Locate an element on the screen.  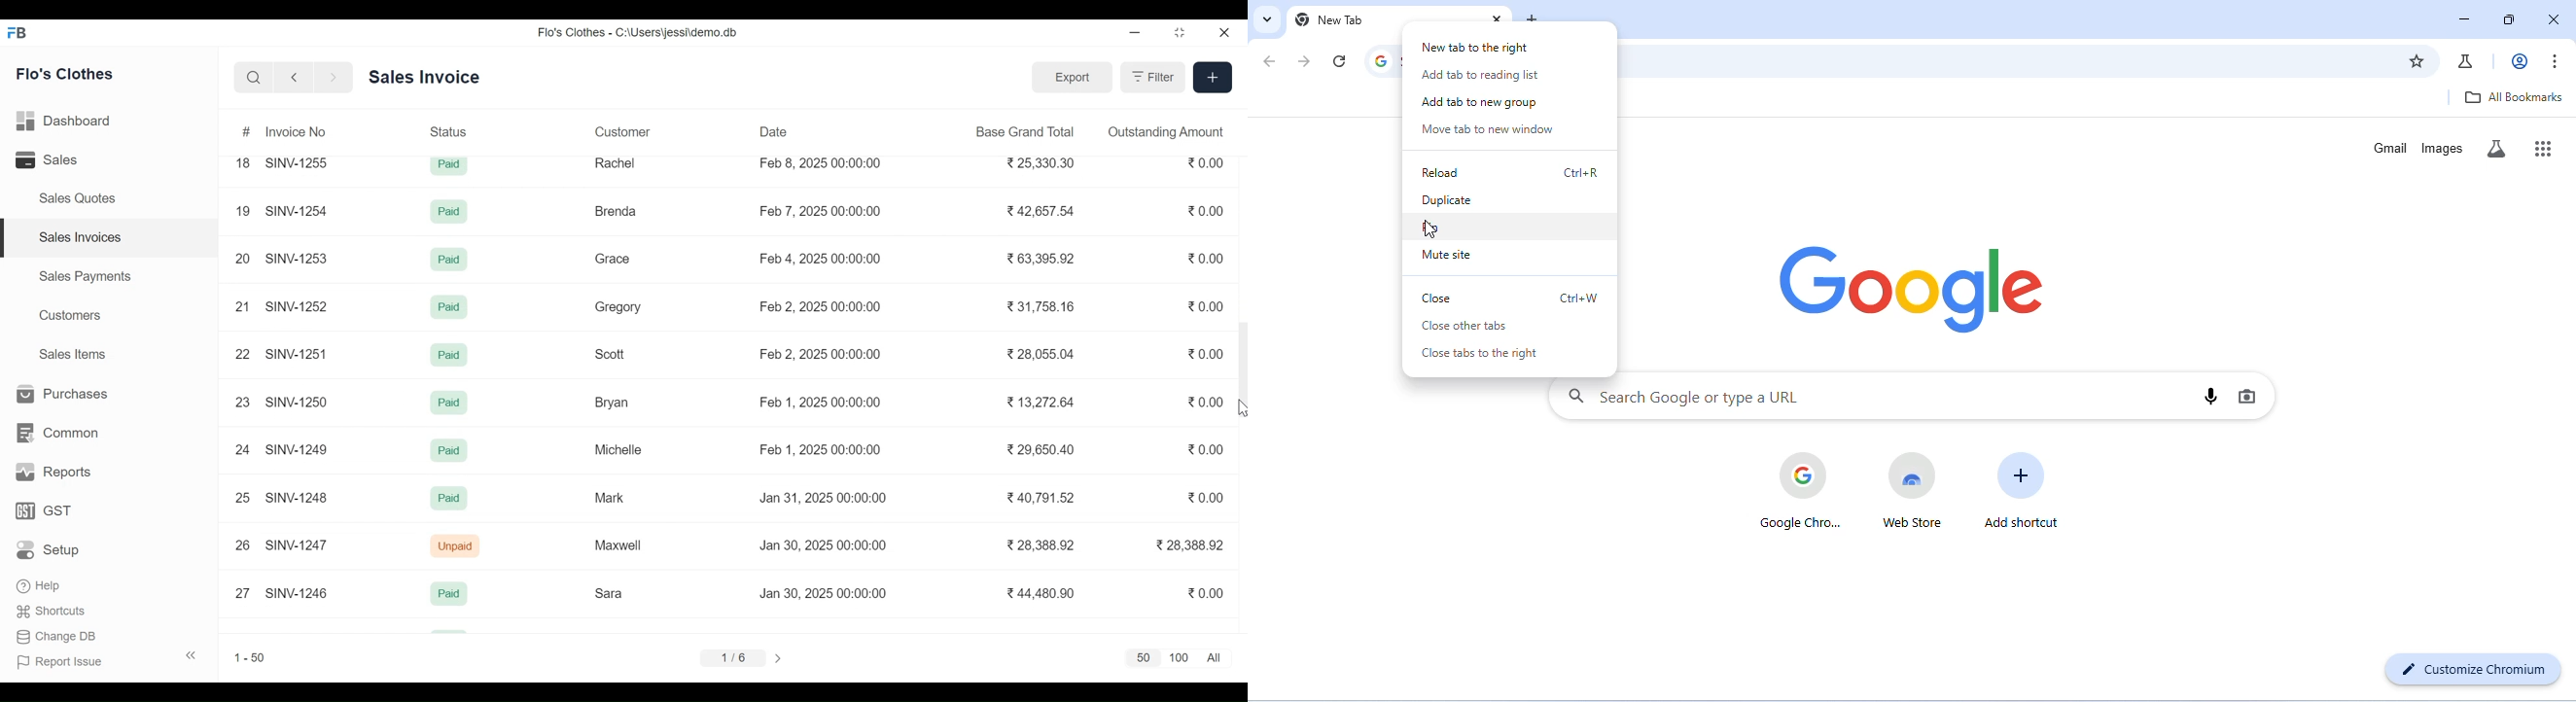
google chrome is located at coordinates (1801, 489).